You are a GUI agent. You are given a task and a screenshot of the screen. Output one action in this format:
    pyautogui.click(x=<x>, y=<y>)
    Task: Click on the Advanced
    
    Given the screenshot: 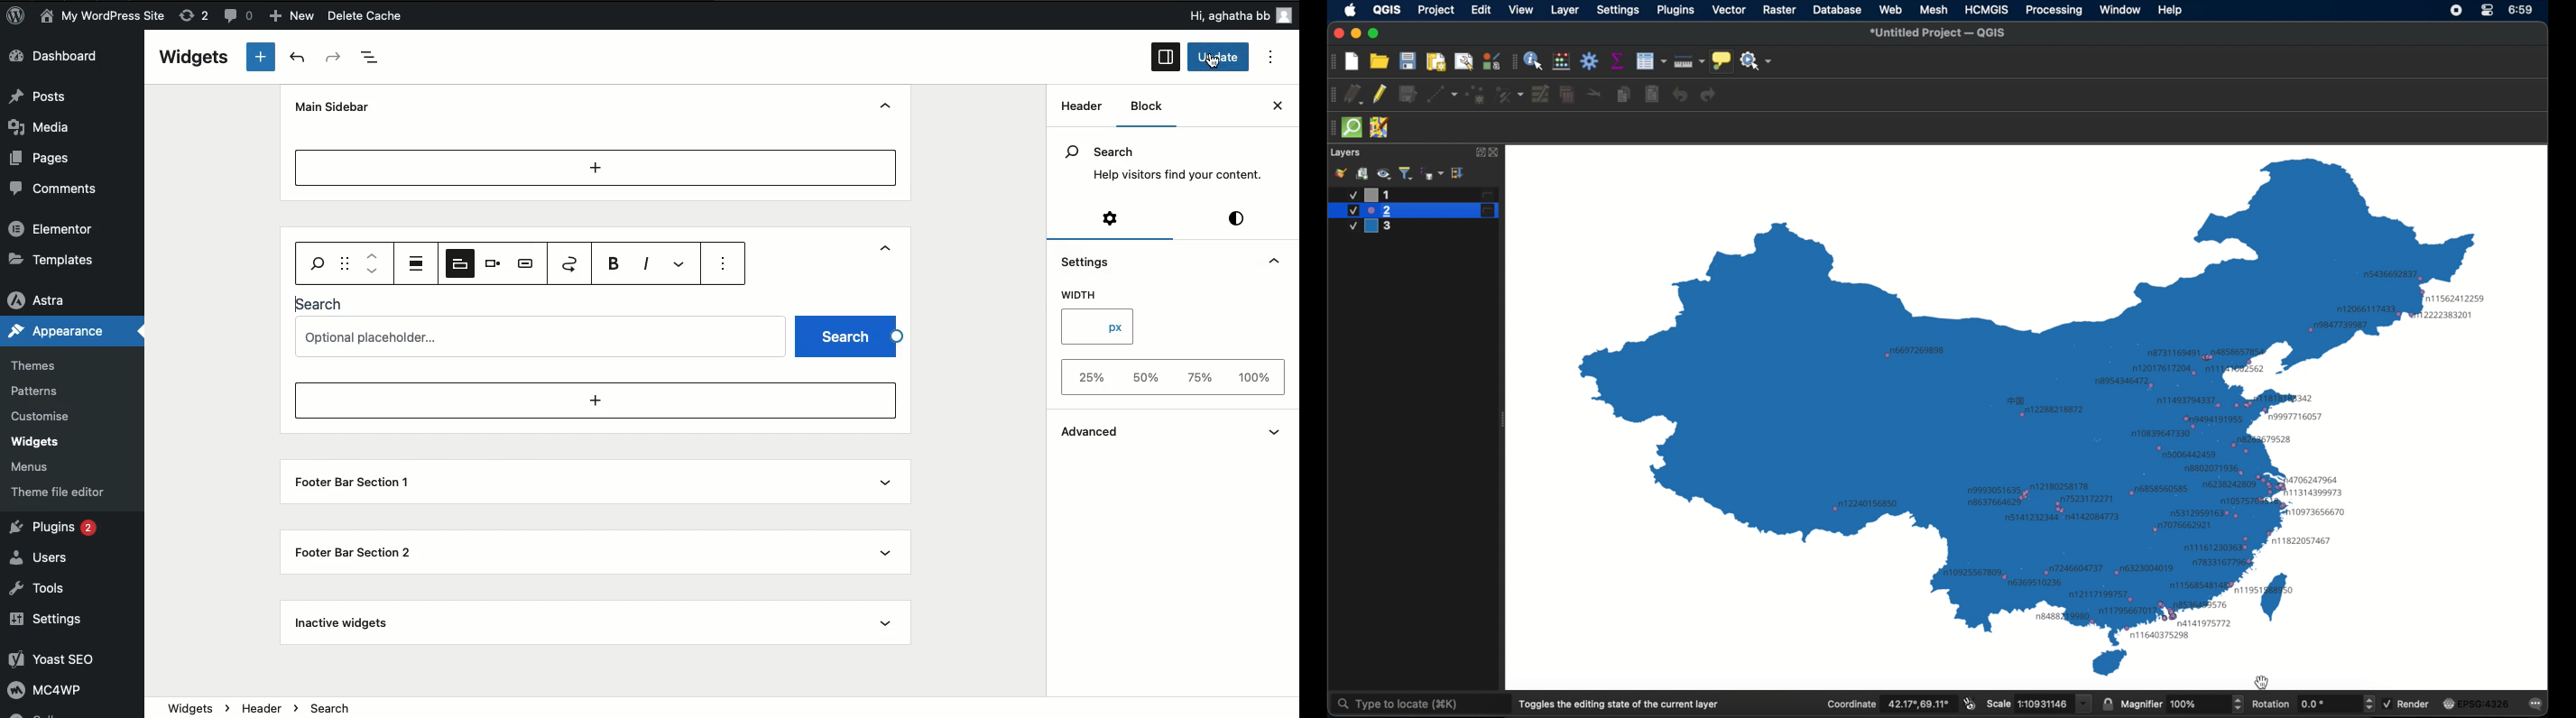 What is the action you would take?
    pyautogui.click(x=1108, y=430)
    